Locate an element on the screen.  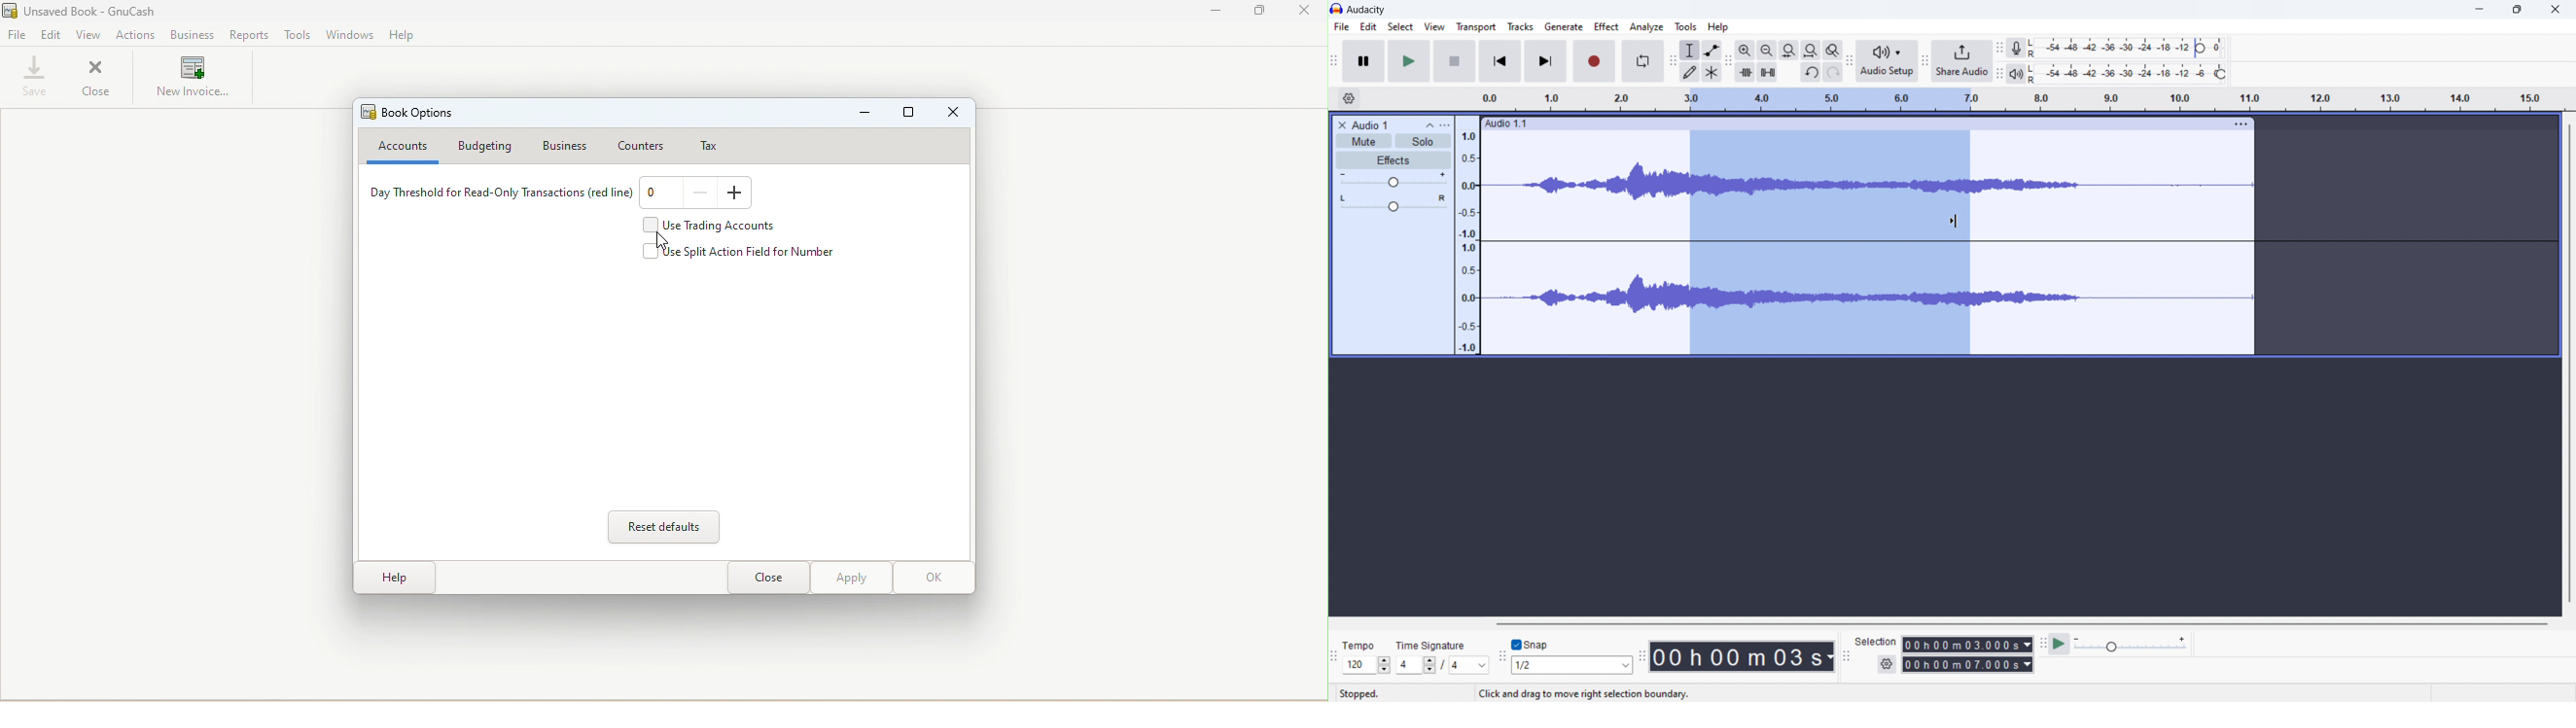
stopped. is located at coordinates (1360, 694).